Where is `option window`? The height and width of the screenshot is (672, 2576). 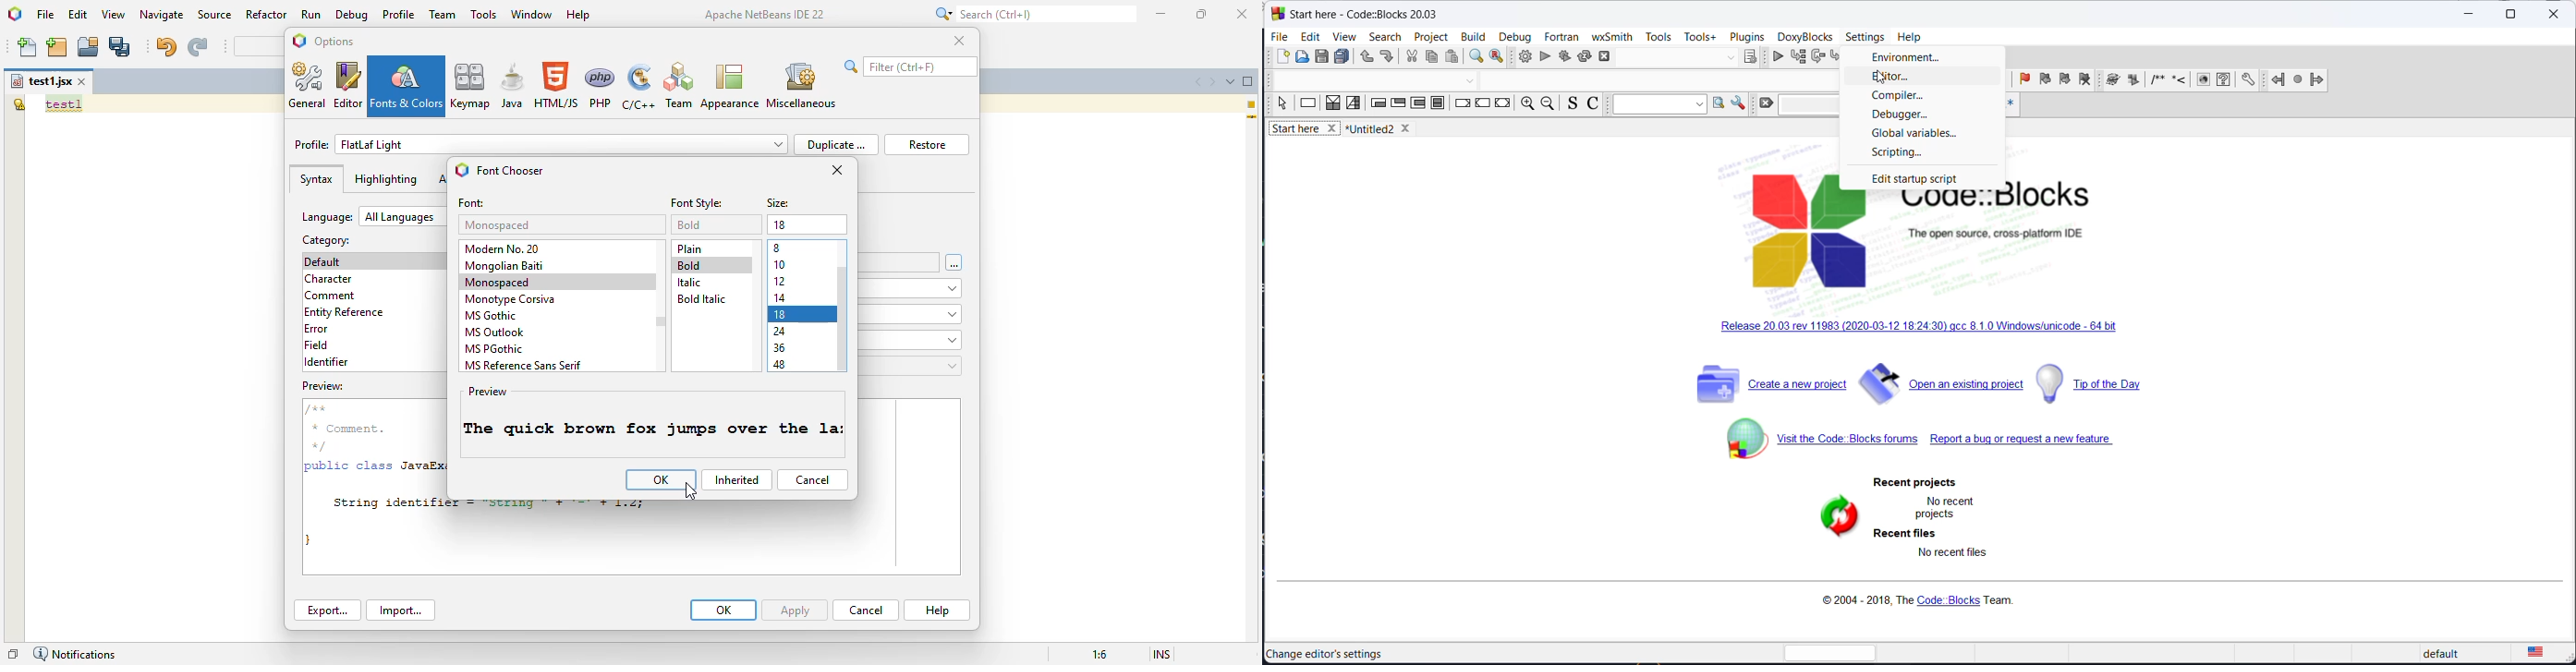
option window is located at coordinates (1718, 105).